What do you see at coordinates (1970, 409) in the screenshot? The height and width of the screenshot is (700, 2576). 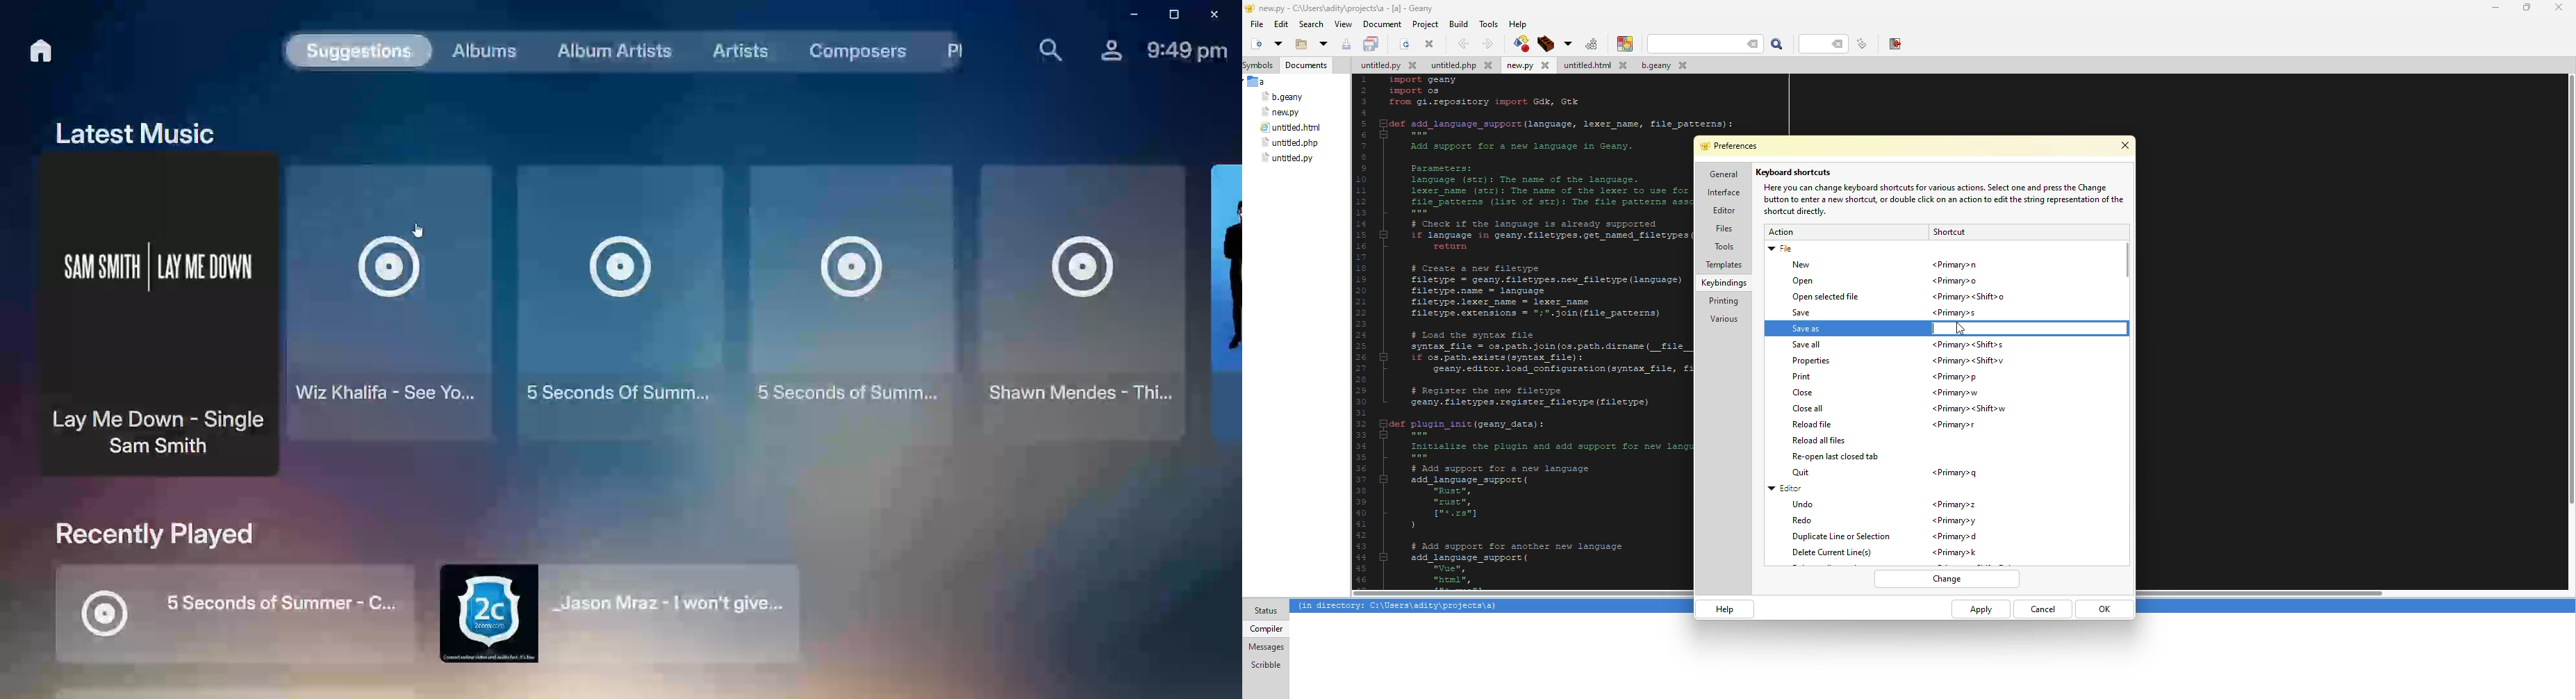 I see `shortcut` at bounding box center [1970, 409].